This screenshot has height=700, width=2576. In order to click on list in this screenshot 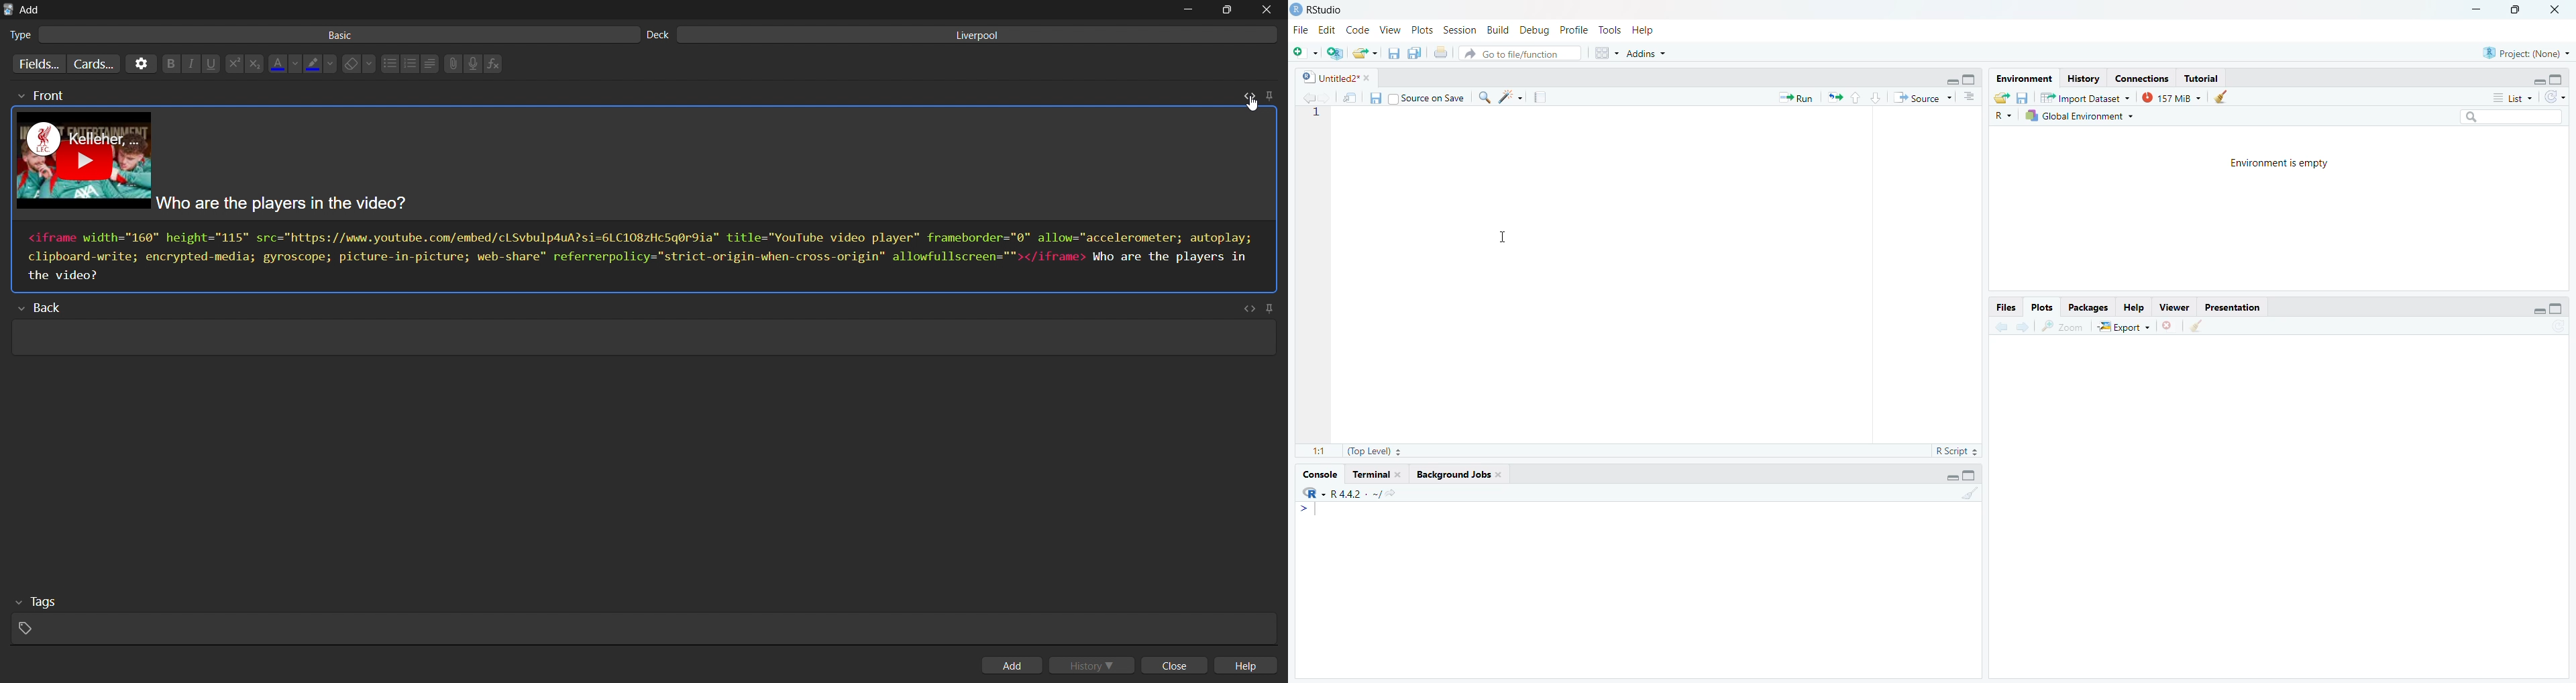, I will do `click(2513, 97)`.